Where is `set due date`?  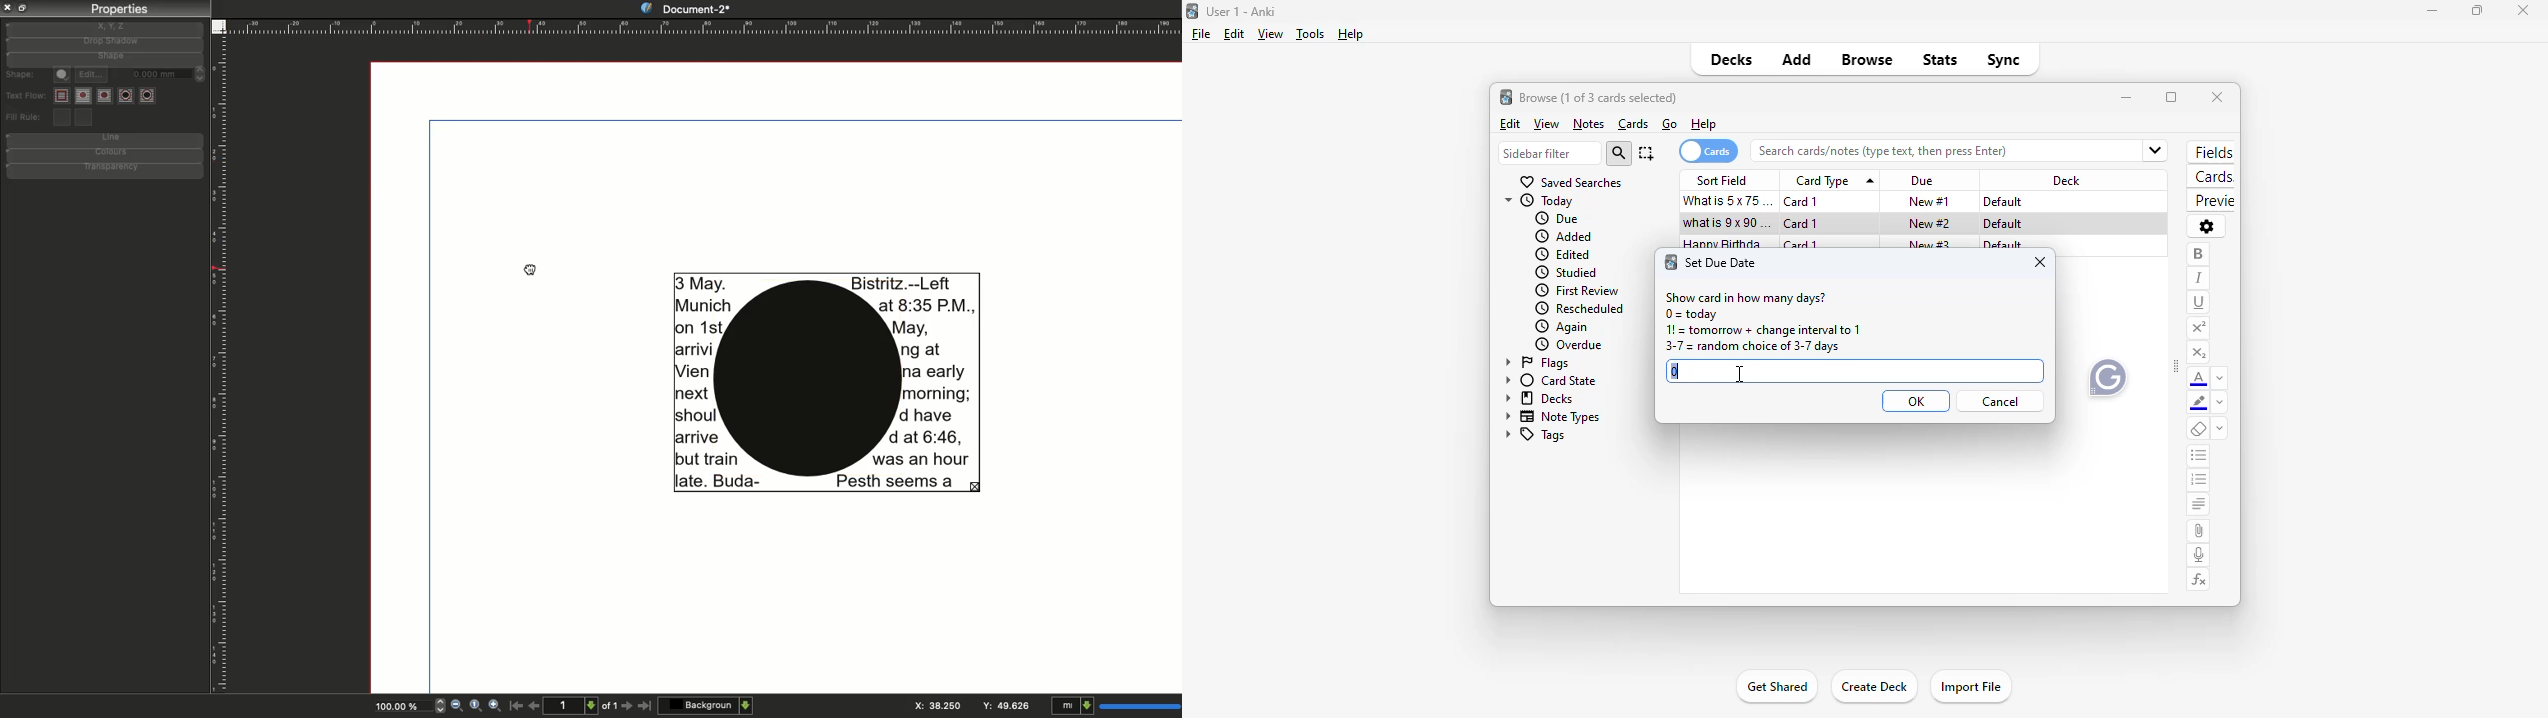
set due date is located at coordinates (1722, 263).